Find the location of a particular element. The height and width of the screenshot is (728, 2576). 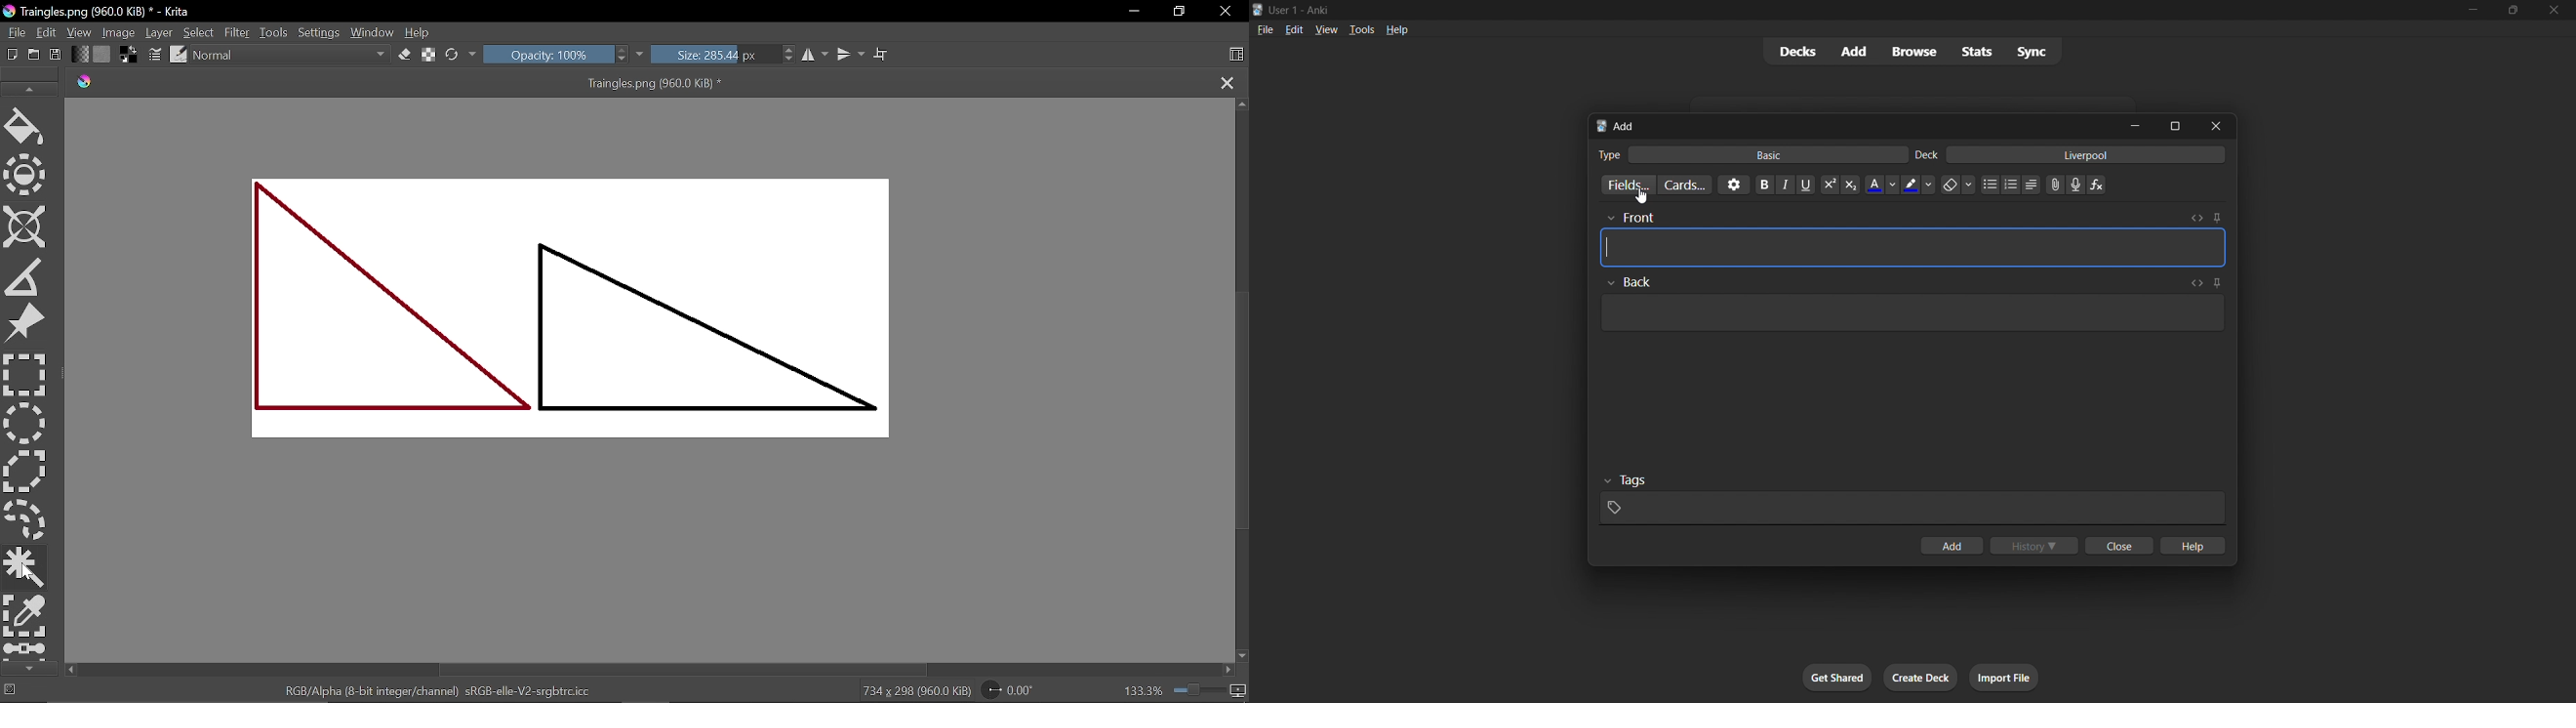

help is located at coordinates (2191, 545).